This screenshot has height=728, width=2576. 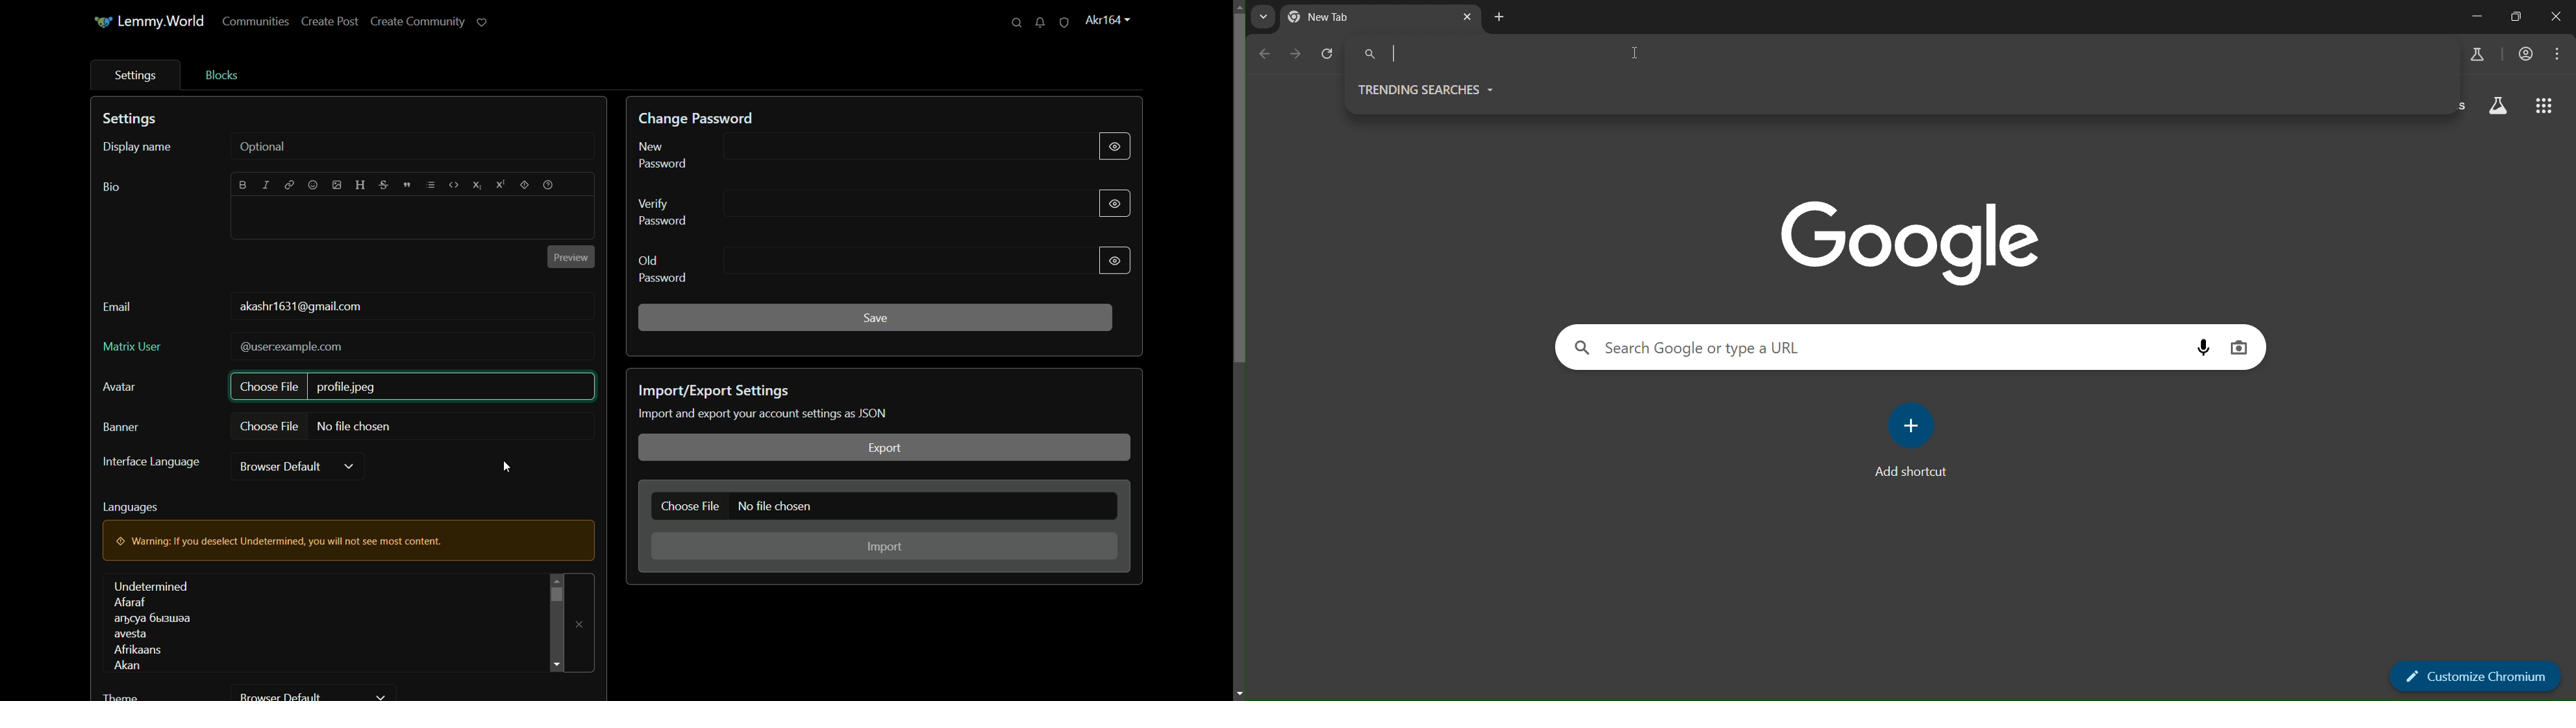 I want to click on import, so click(x=886, y=547).